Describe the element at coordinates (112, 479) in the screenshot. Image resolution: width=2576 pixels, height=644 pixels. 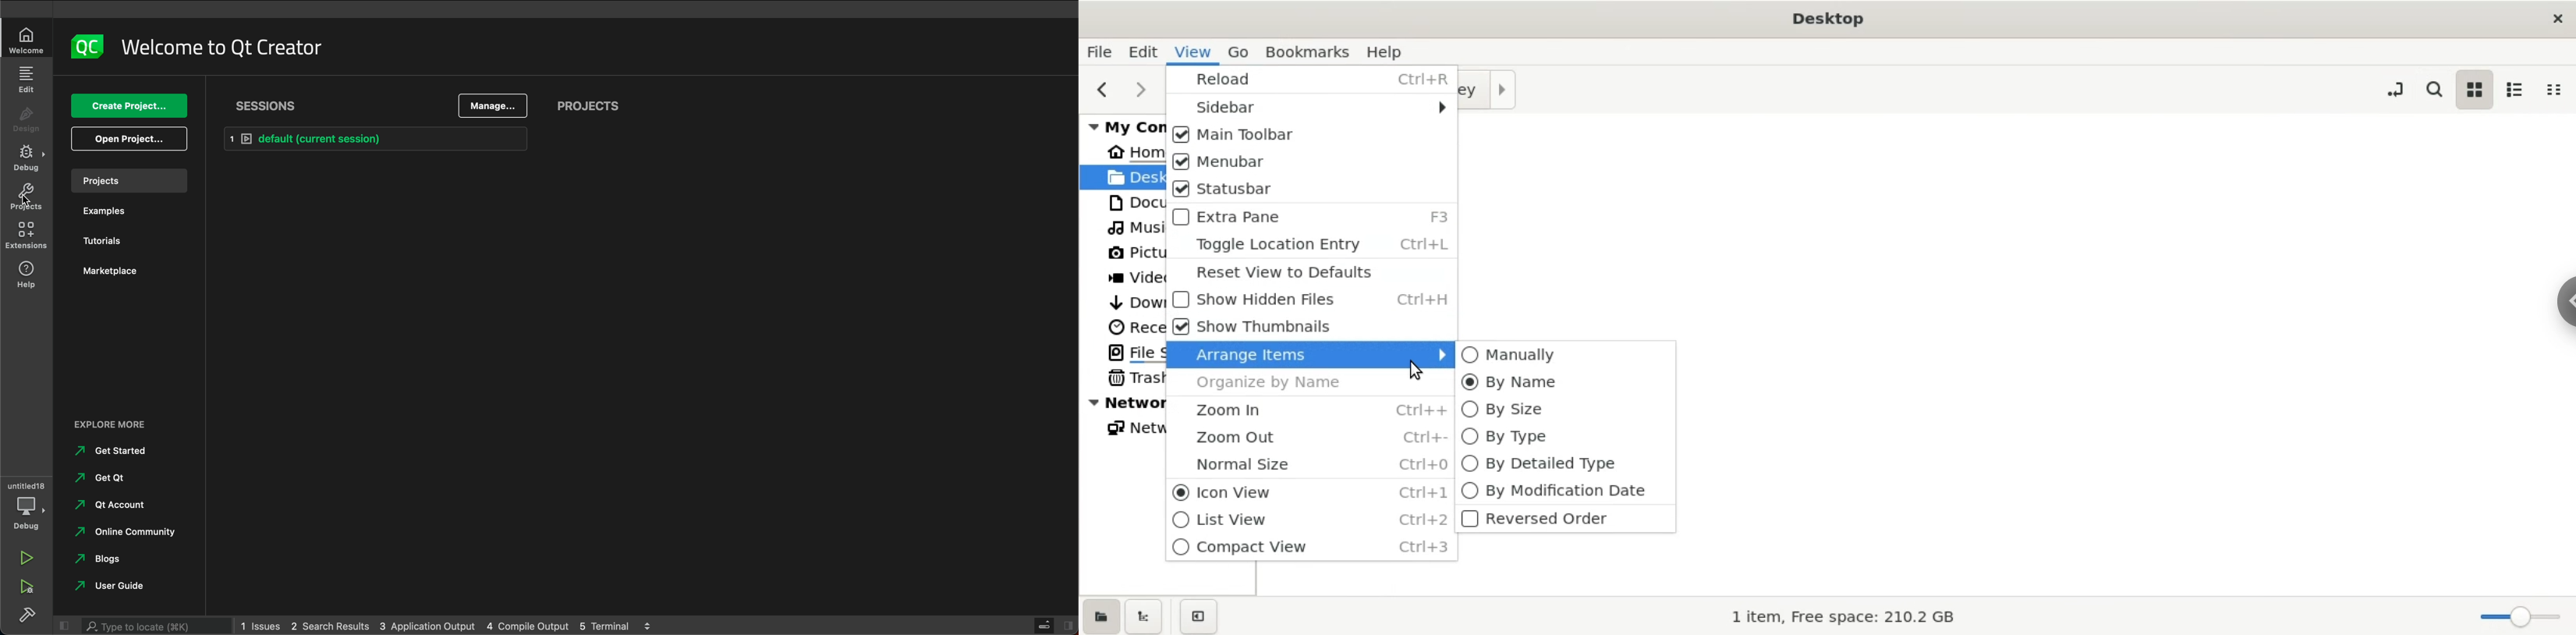
I see `get ok` at that location.